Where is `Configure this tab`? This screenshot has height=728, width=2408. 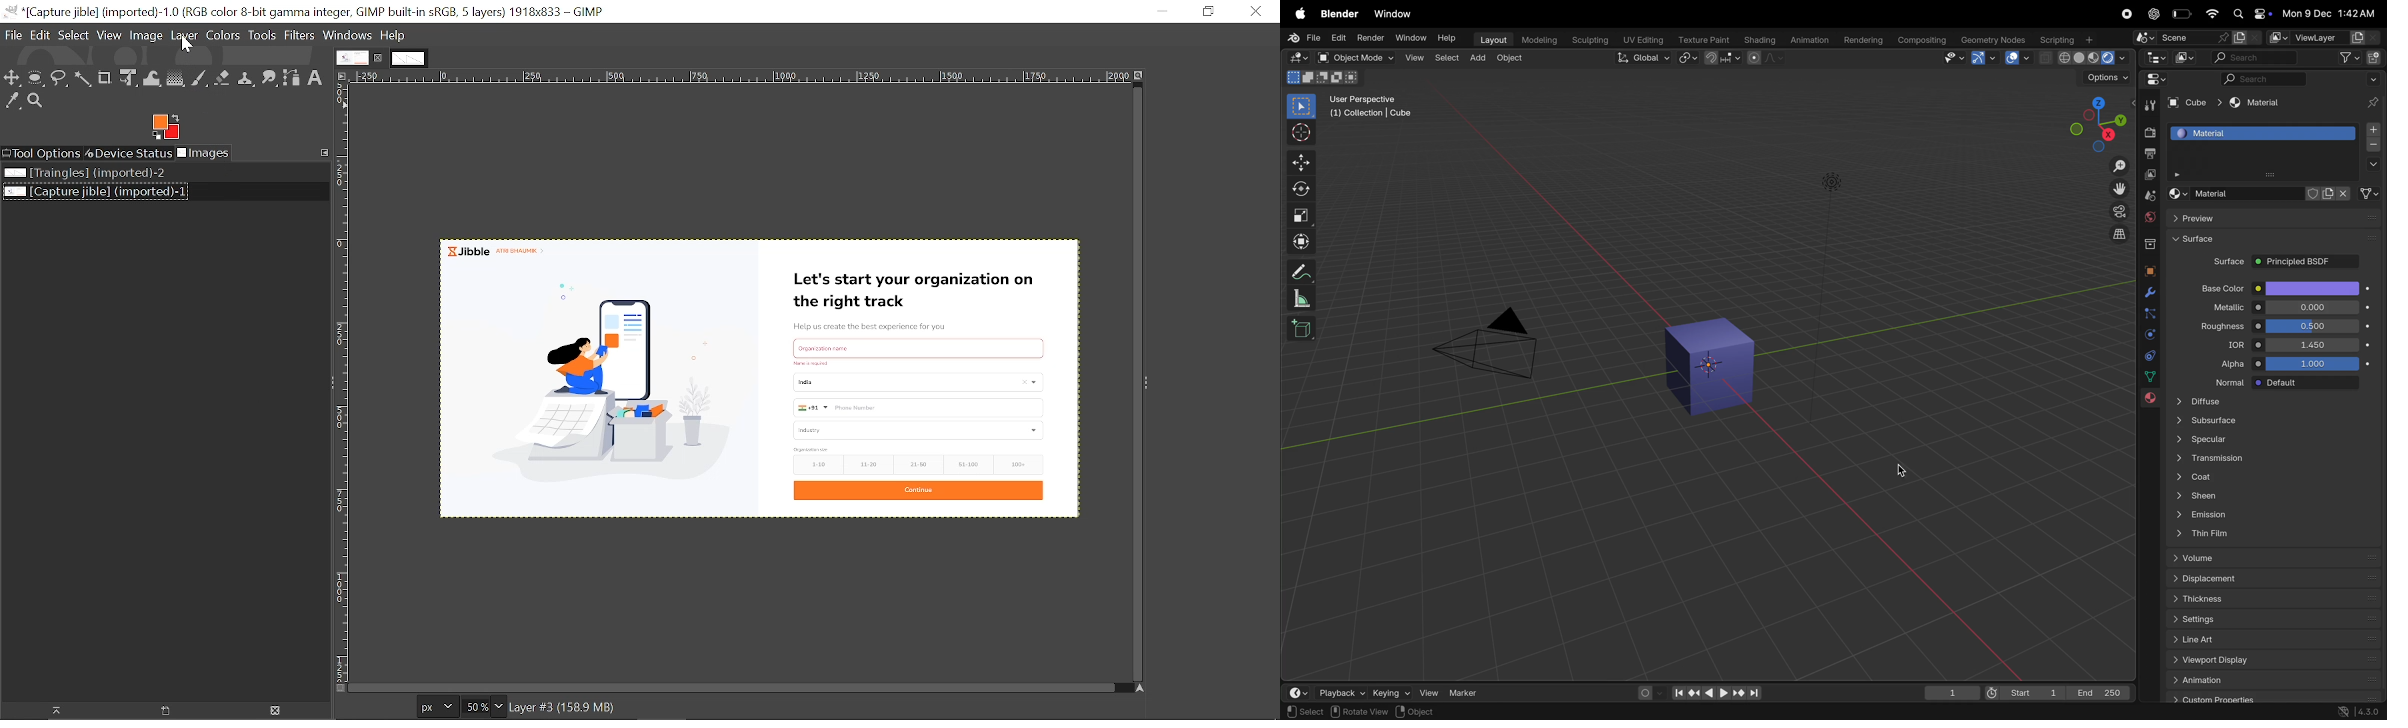 Configure this tab is located at coordinates (323, 151).